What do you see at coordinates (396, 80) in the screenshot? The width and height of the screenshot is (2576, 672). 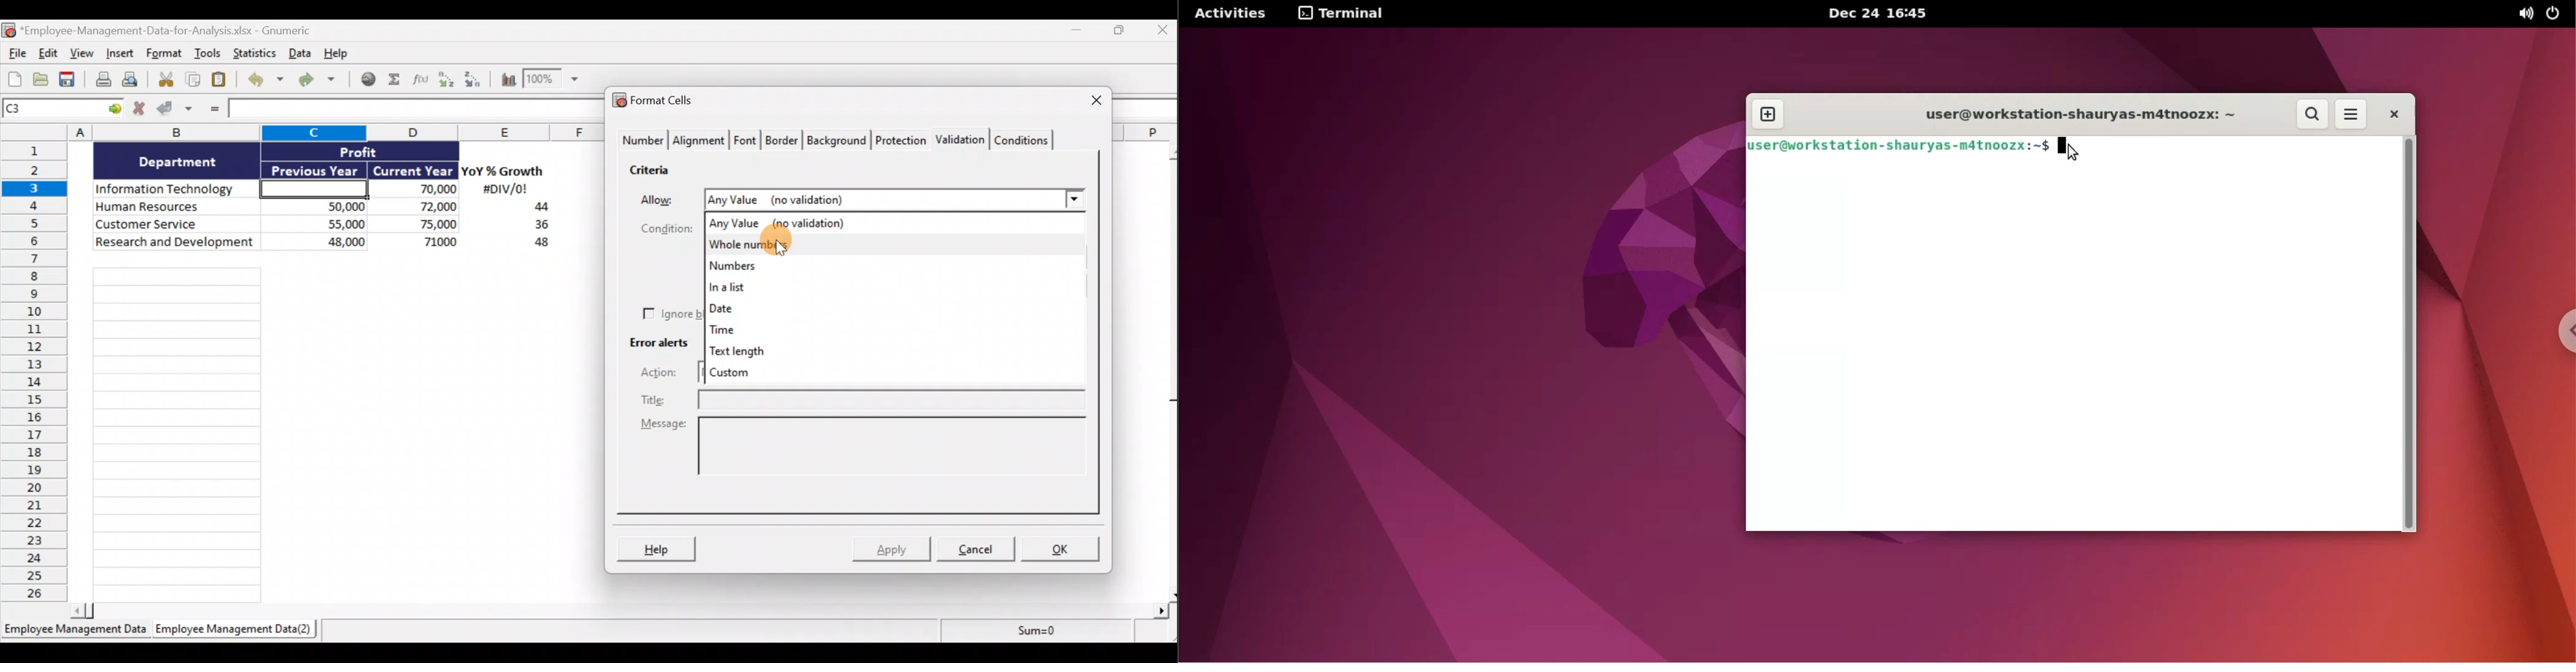 I see `Sum into the current cell` at bounding box center [396, 80].